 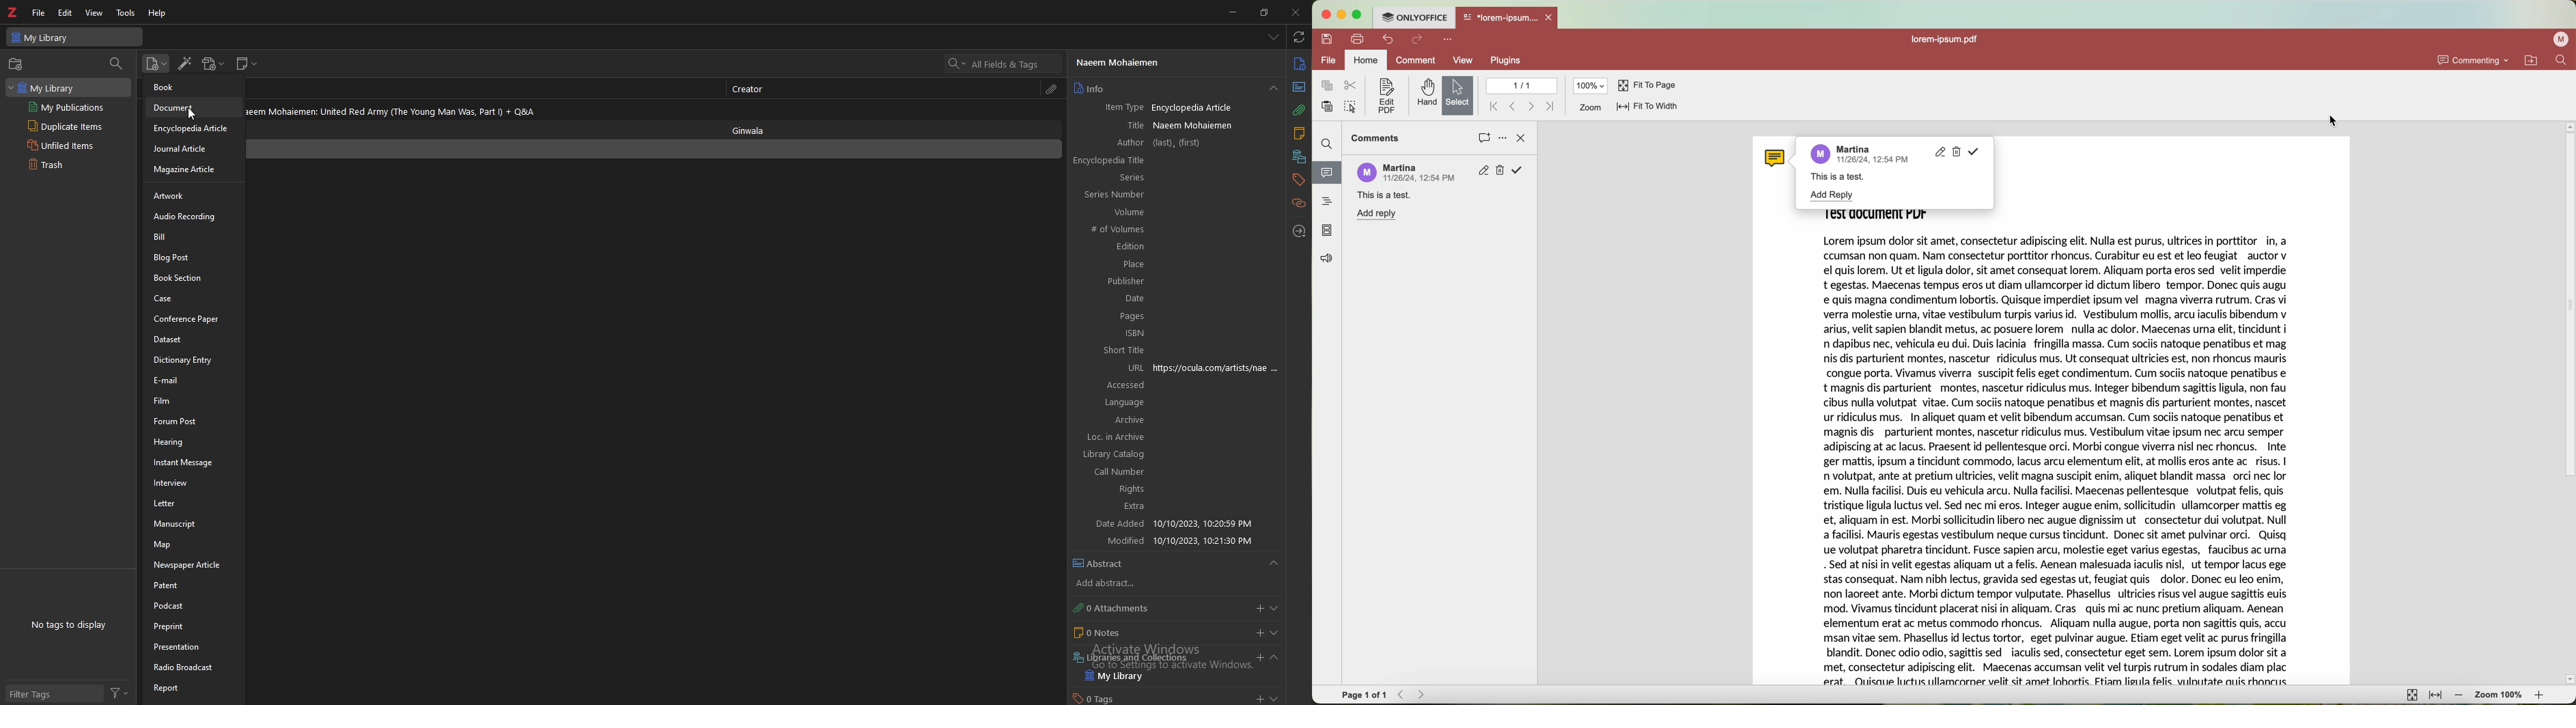 I want to click on abstract, so click(x=1177, y=564).